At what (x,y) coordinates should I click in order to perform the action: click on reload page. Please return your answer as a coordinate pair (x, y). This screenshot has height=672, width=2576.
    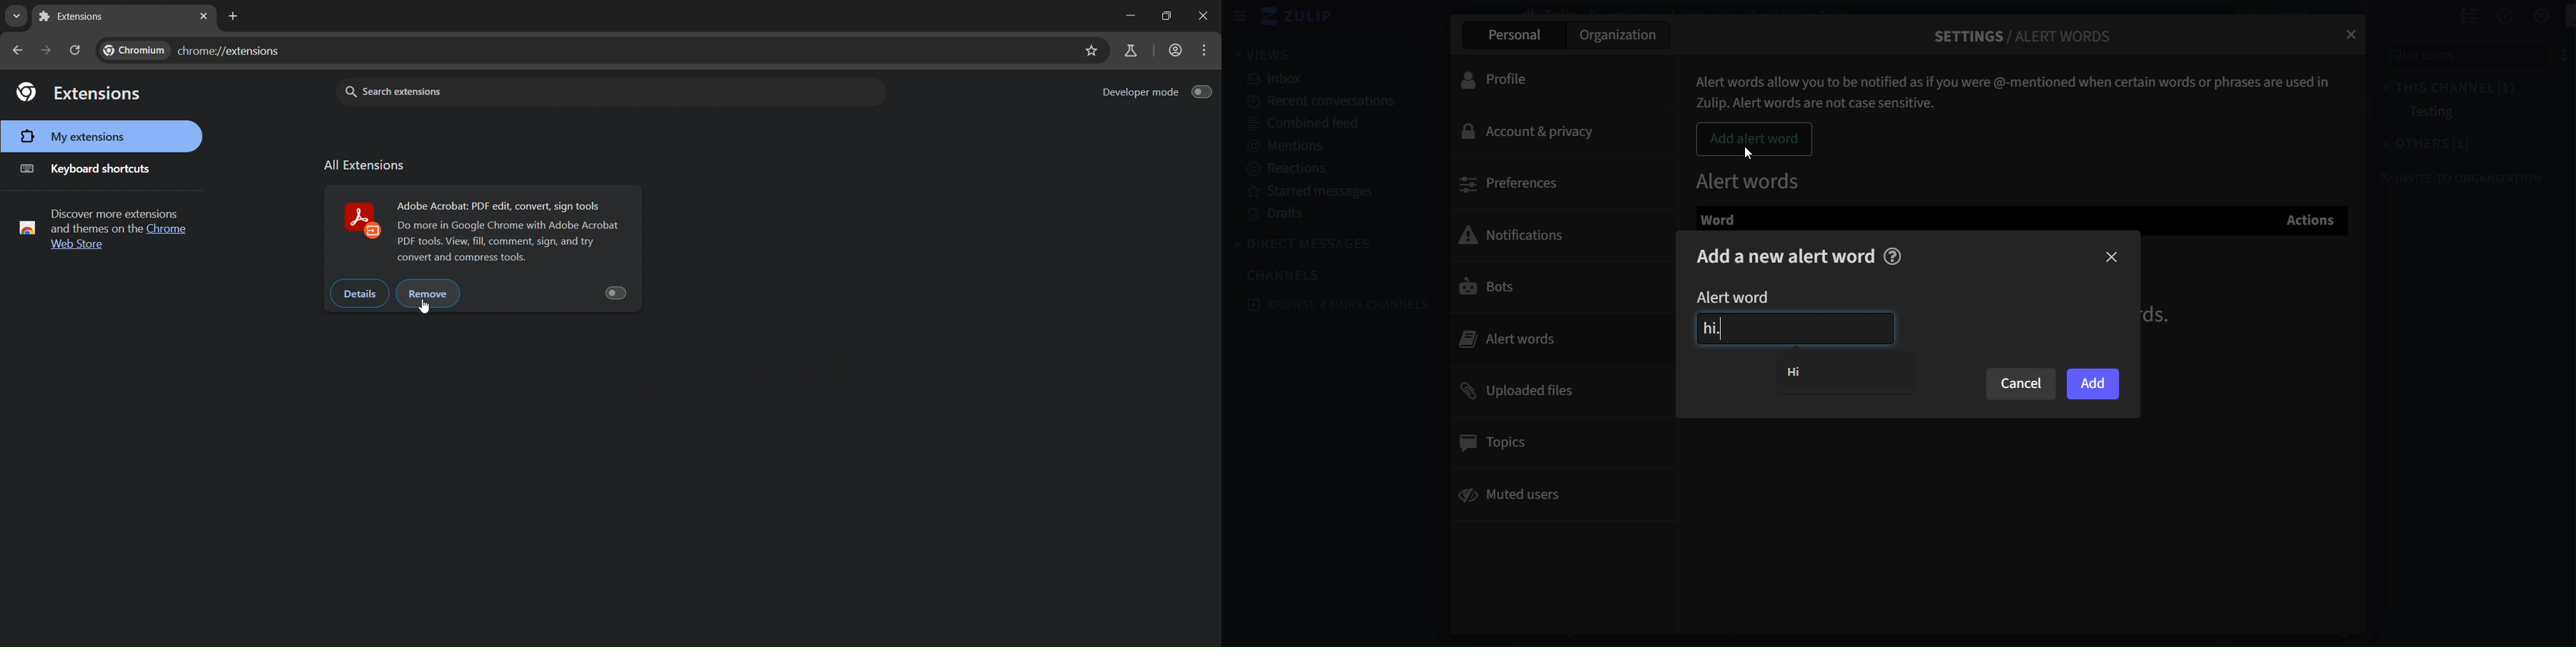
    Looking at the image, I should click on (77, 51).